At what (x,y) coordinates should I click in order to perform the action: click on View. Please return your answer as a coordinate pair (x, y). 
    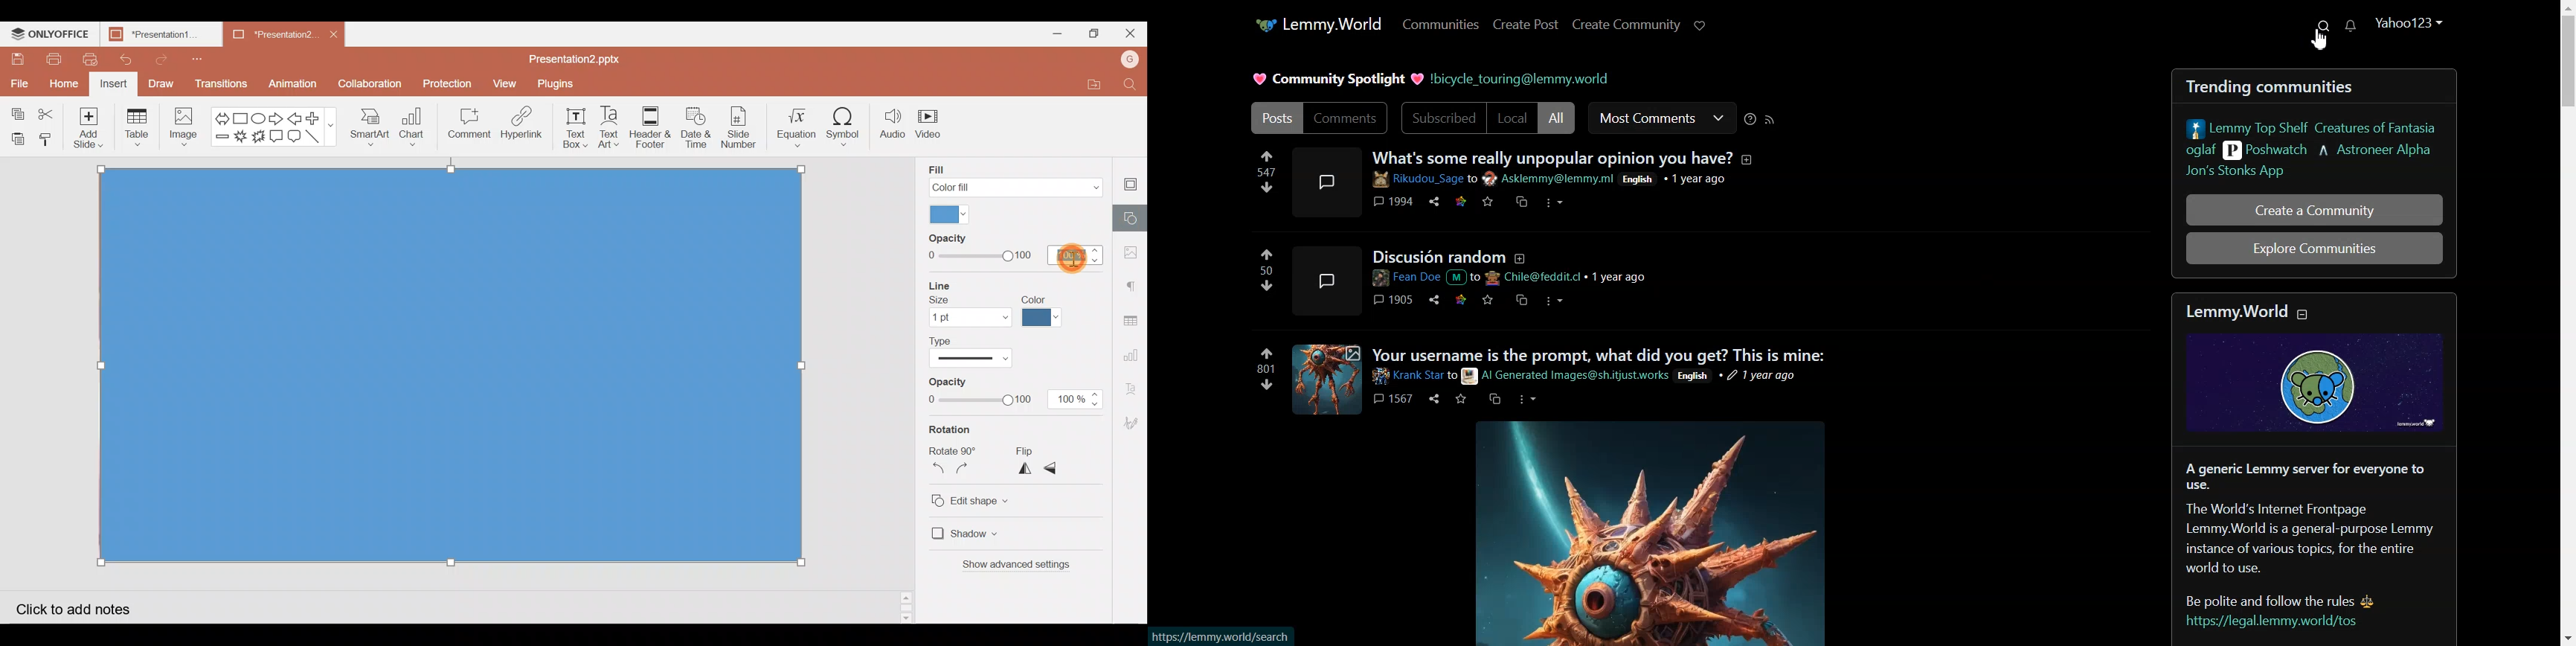
    Looking at the image, I should click on (503, 84).